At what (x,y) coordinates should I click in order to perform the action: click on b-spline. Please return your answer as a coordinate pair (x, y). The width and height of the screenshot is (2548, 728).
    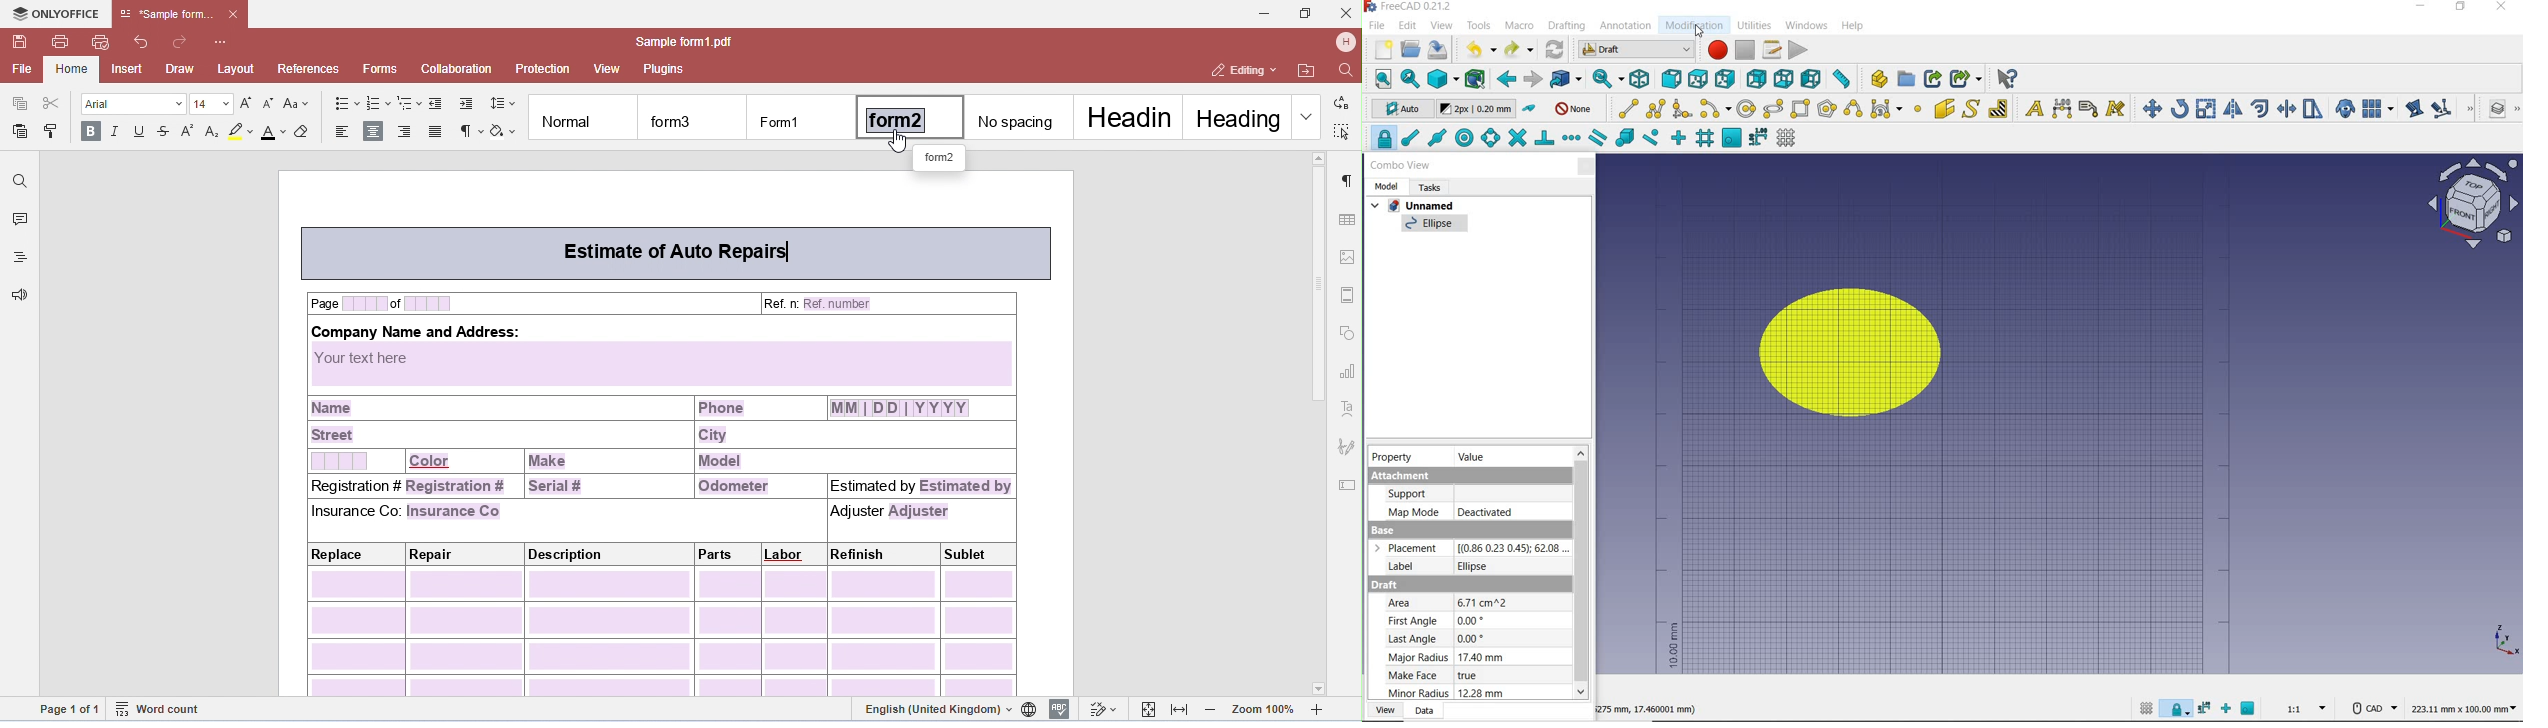
    Looking at the image, I should click on (1852, 109).